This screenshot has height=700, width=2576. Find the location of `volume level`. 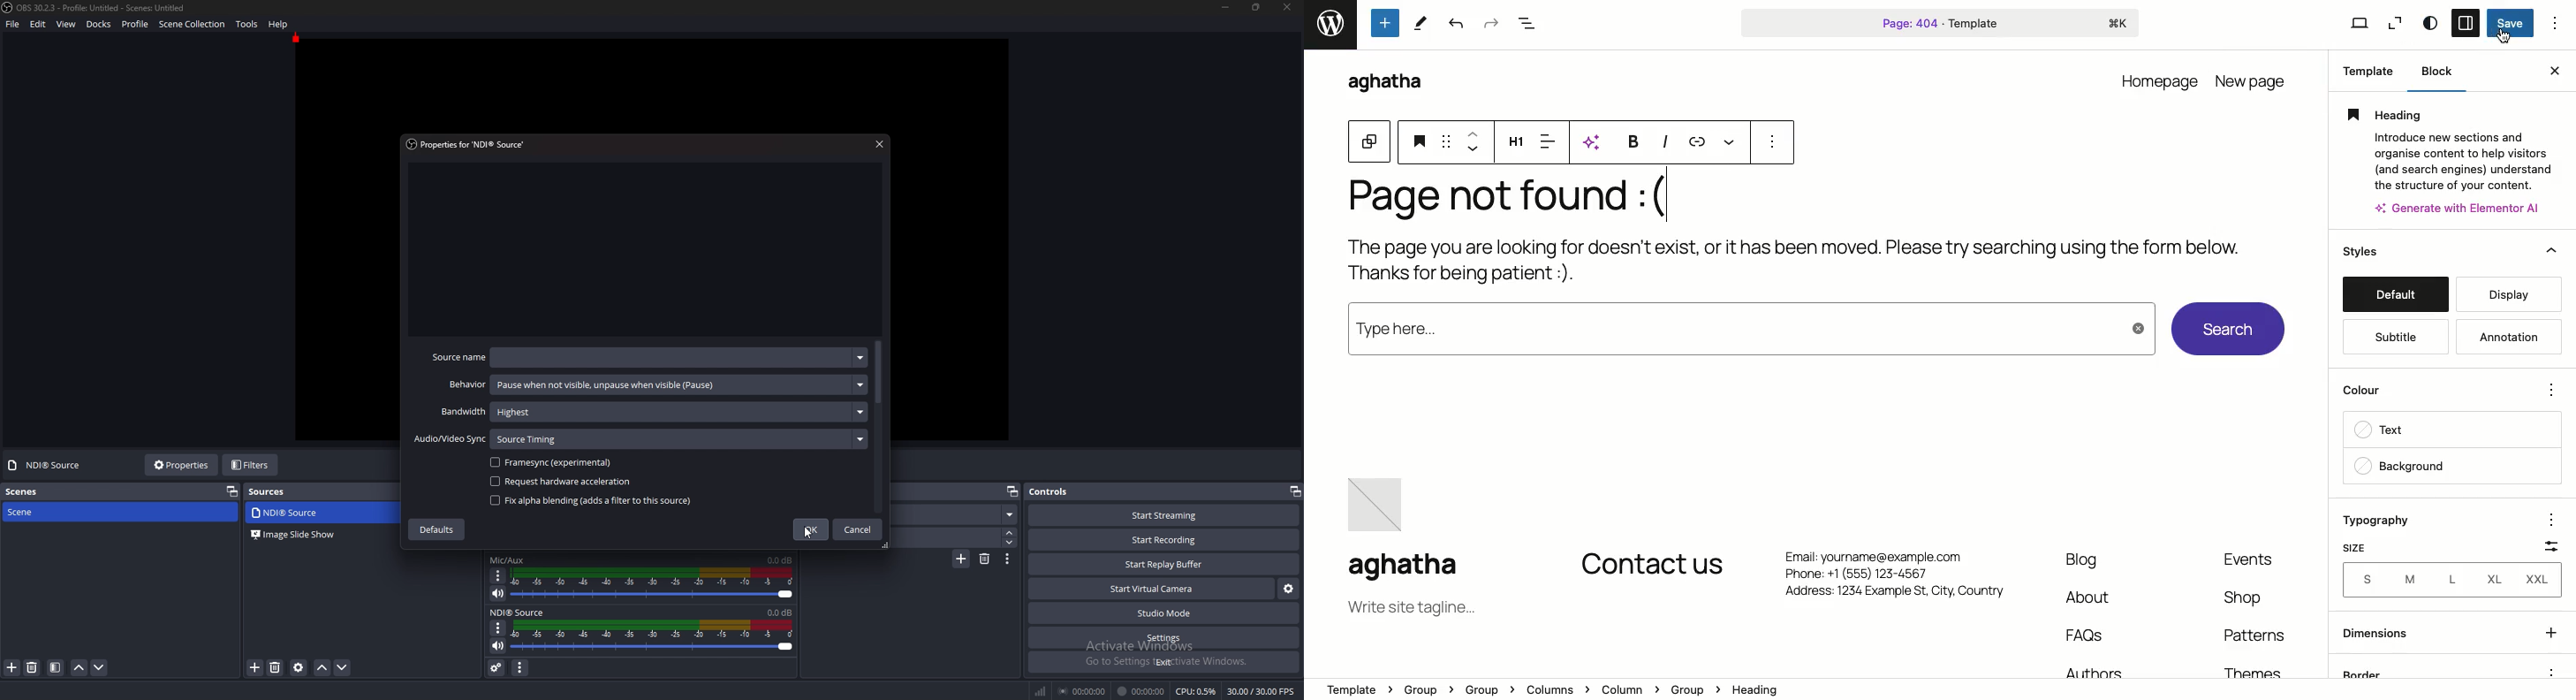

volume level is located at coordinates (781, 559).